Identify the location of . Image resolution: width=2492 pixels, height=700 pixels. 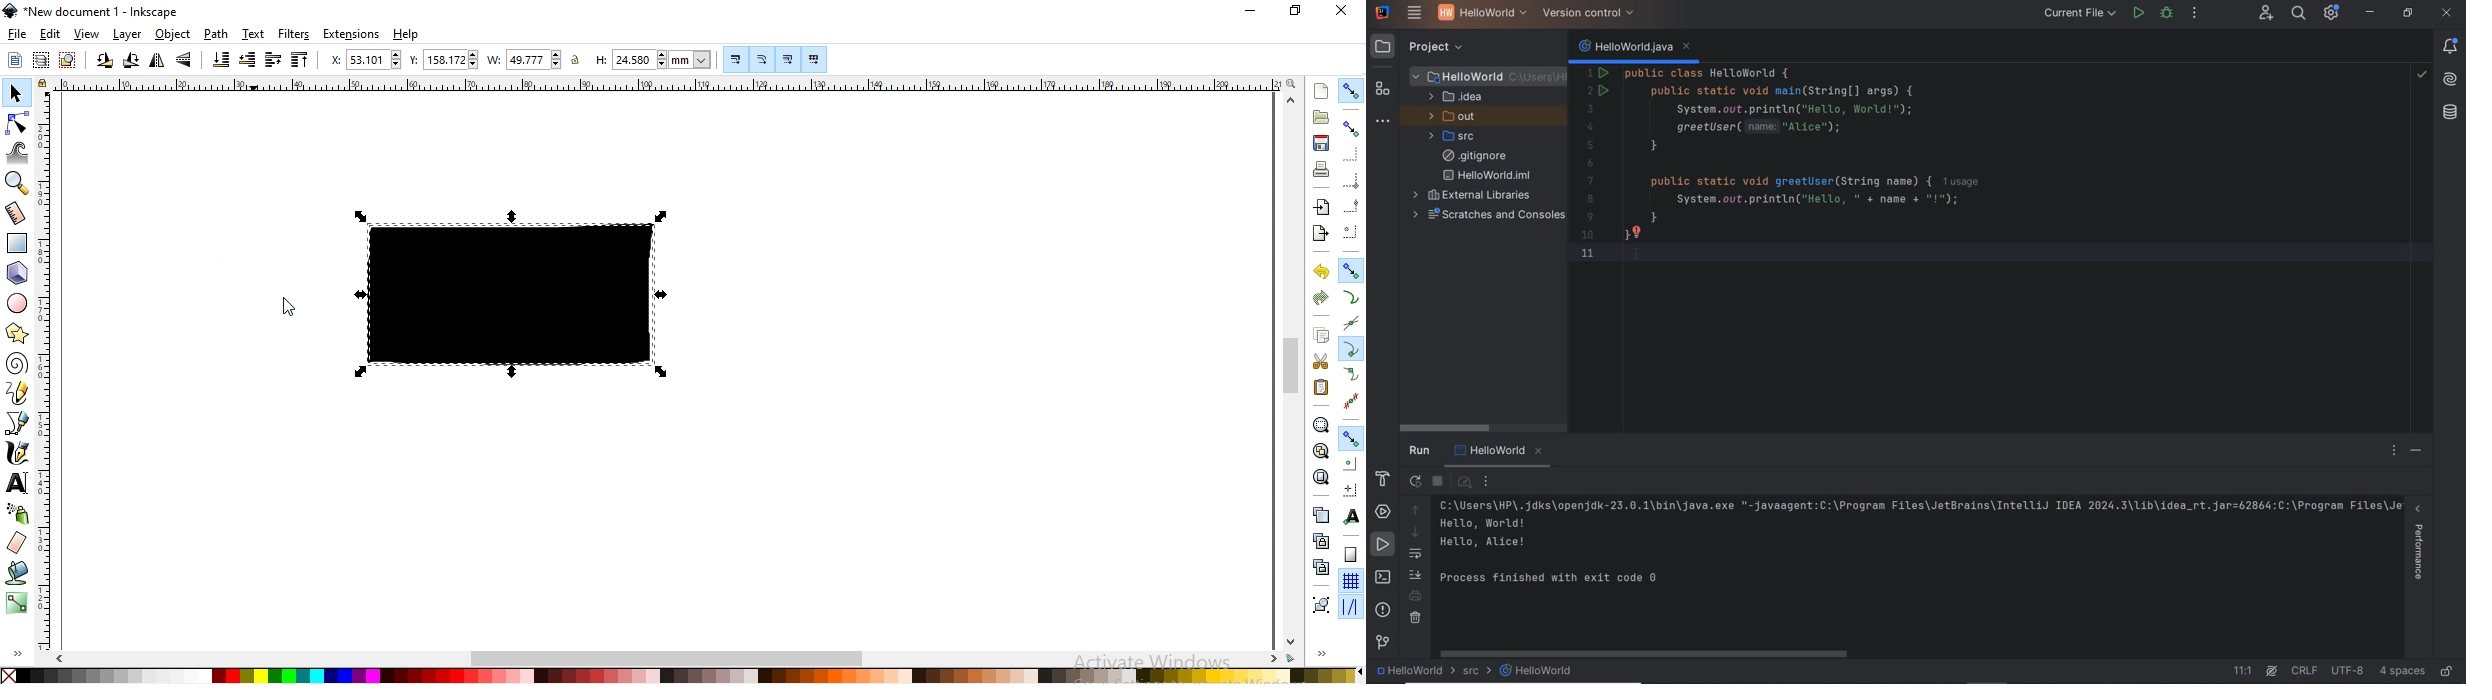
(764, 58).